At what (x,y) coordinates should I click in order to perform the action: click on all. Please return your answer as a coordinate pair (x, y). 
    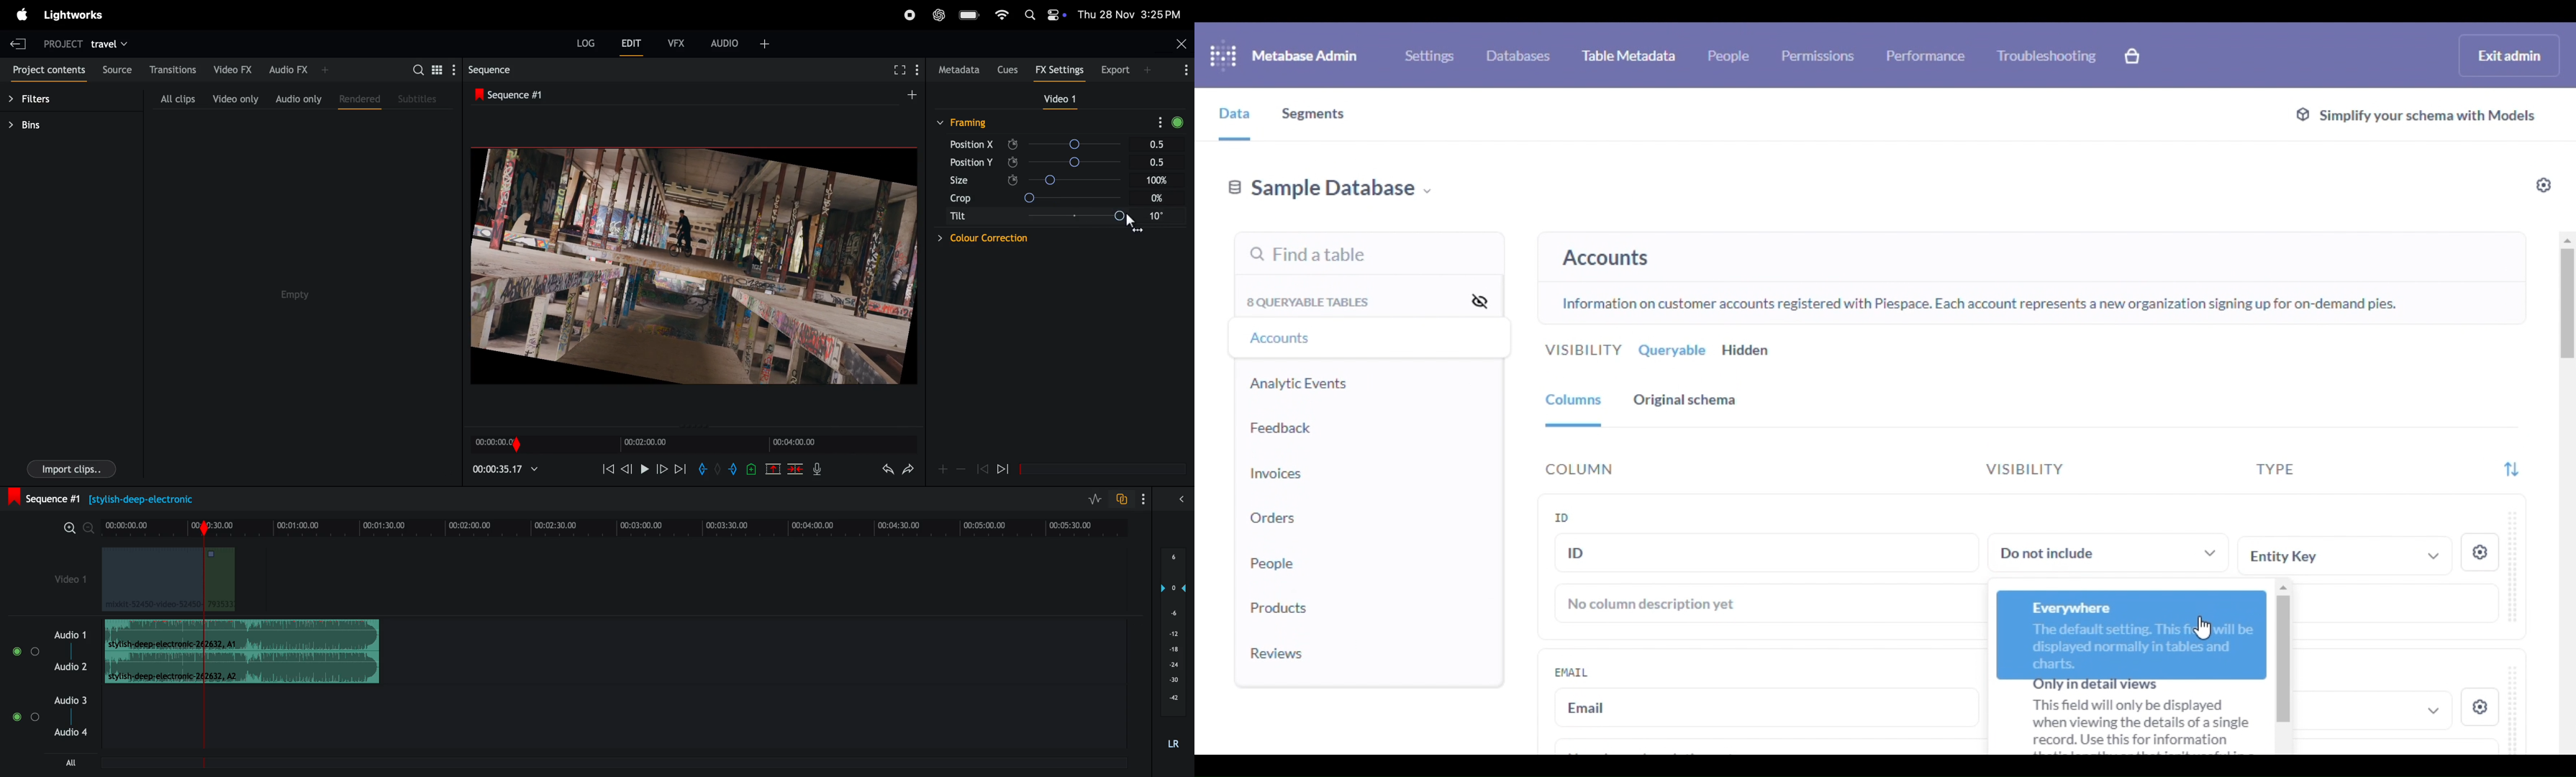
    Looking at the image, I should click on (61, 763).